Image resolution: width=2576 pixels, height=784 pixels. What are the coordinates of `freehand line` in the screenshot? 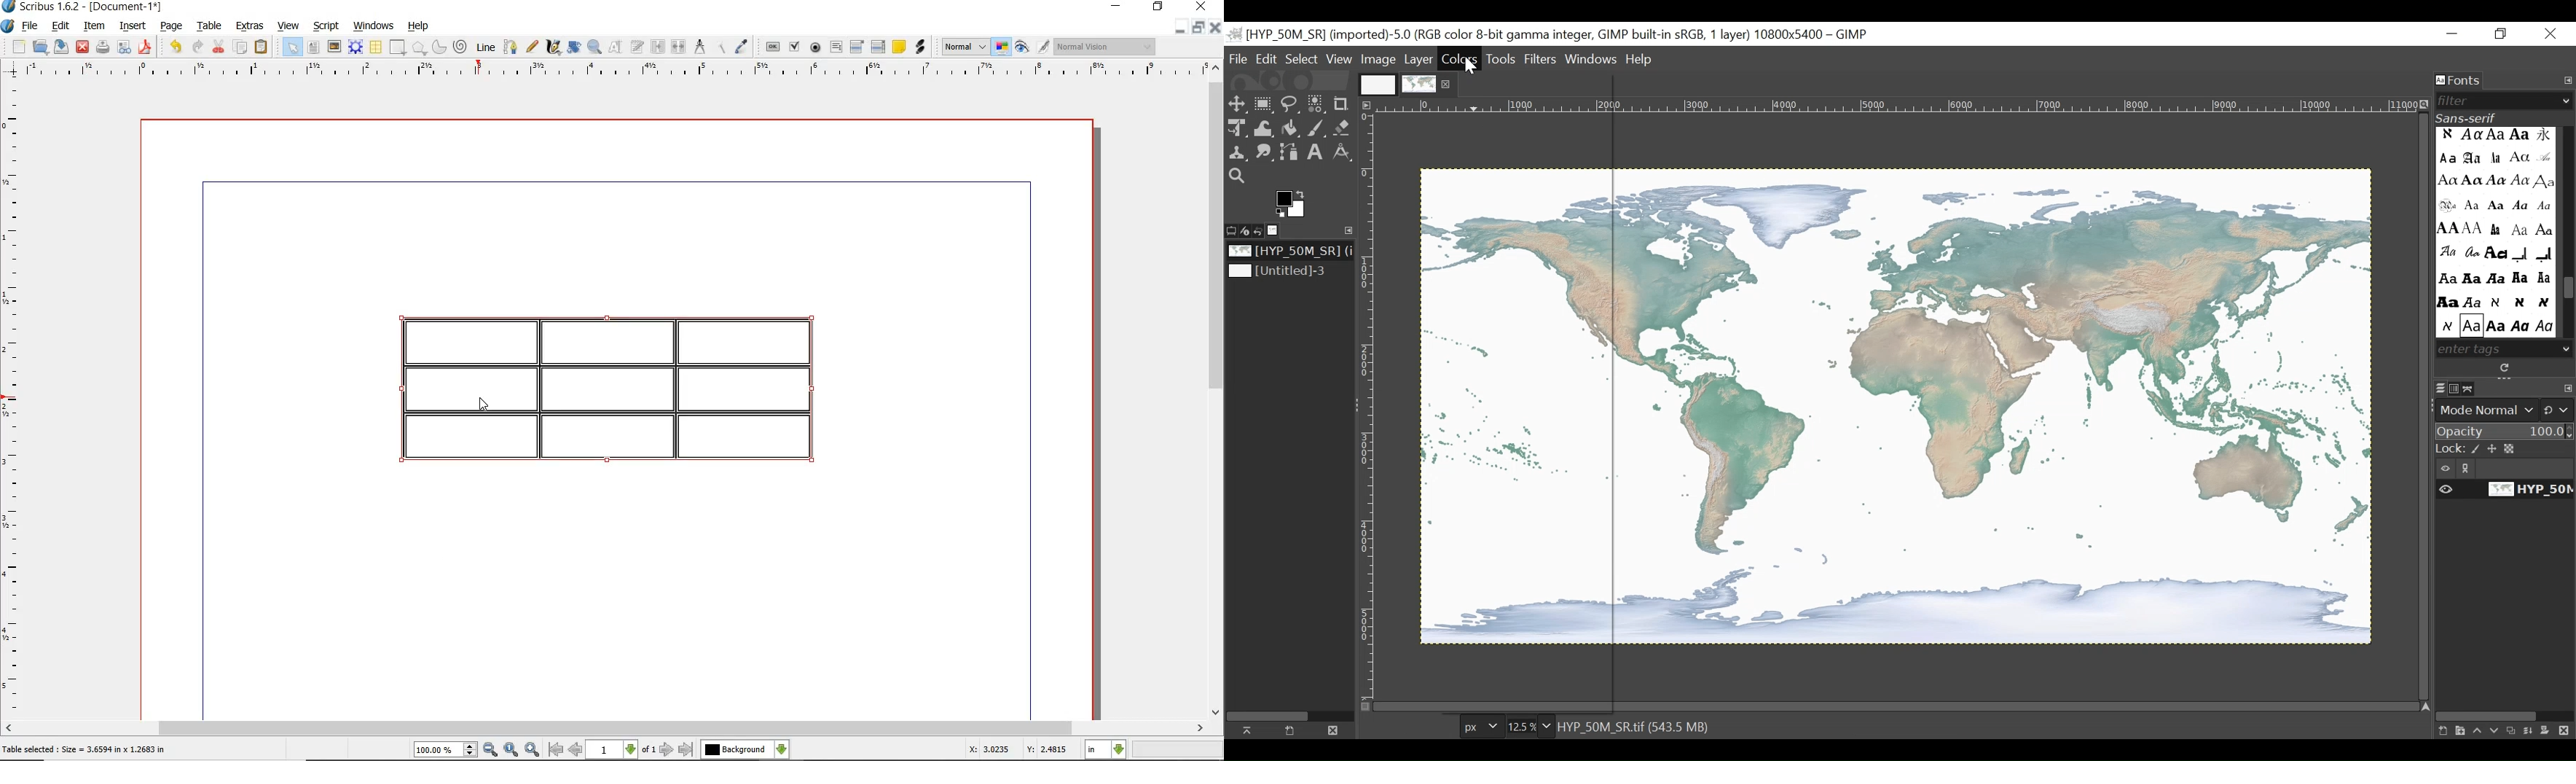 It's located at (533, 48).